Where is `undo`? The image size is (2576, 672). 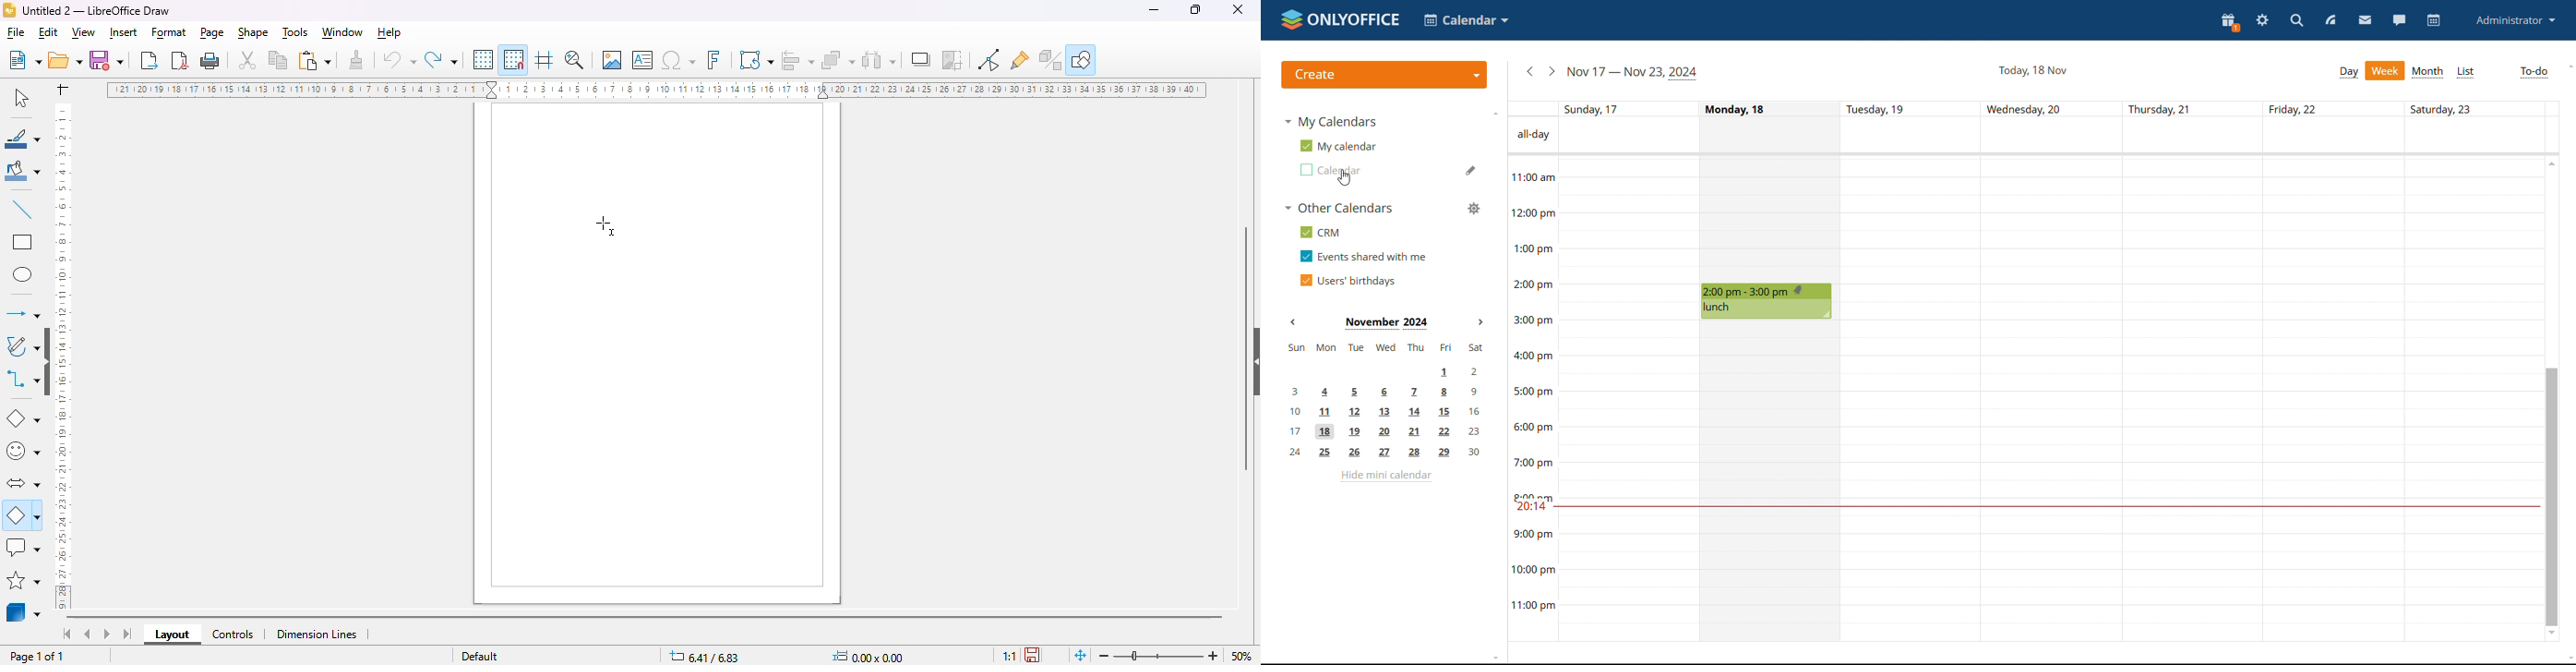
undo is located at coordinates (399, 60).